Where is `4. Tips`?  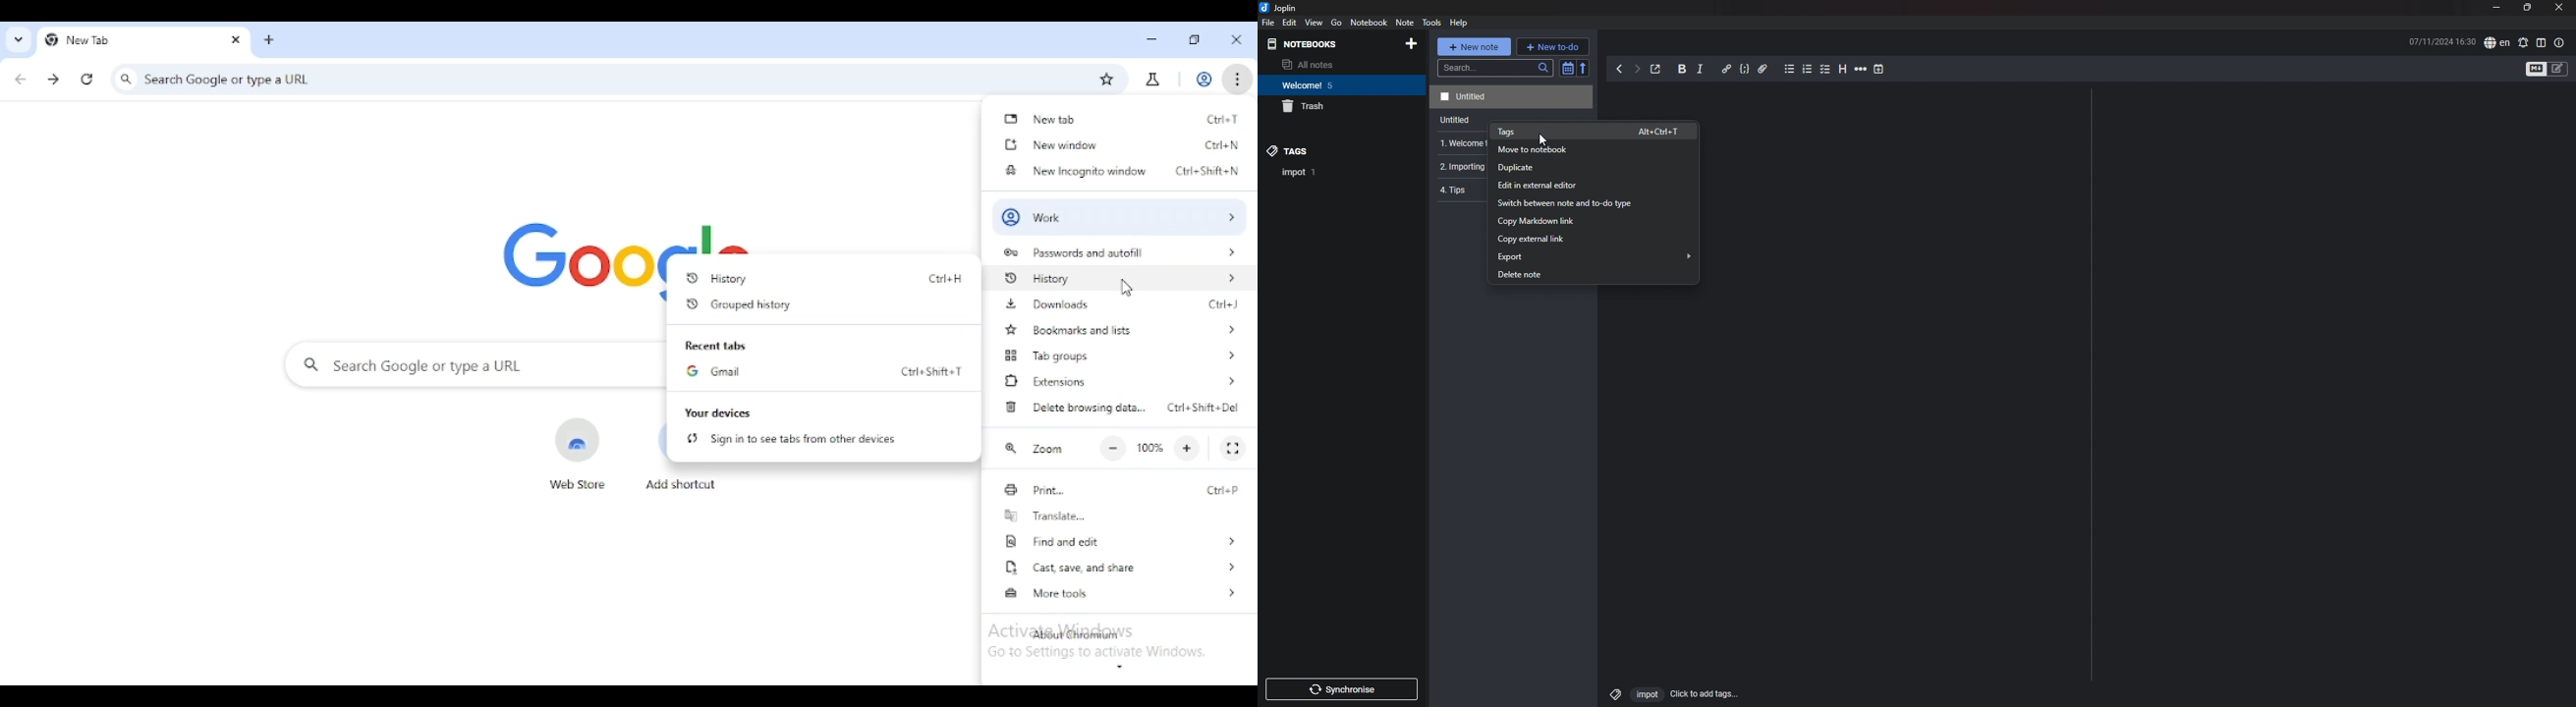 4. Tips is located at coordinates (1459, 192).